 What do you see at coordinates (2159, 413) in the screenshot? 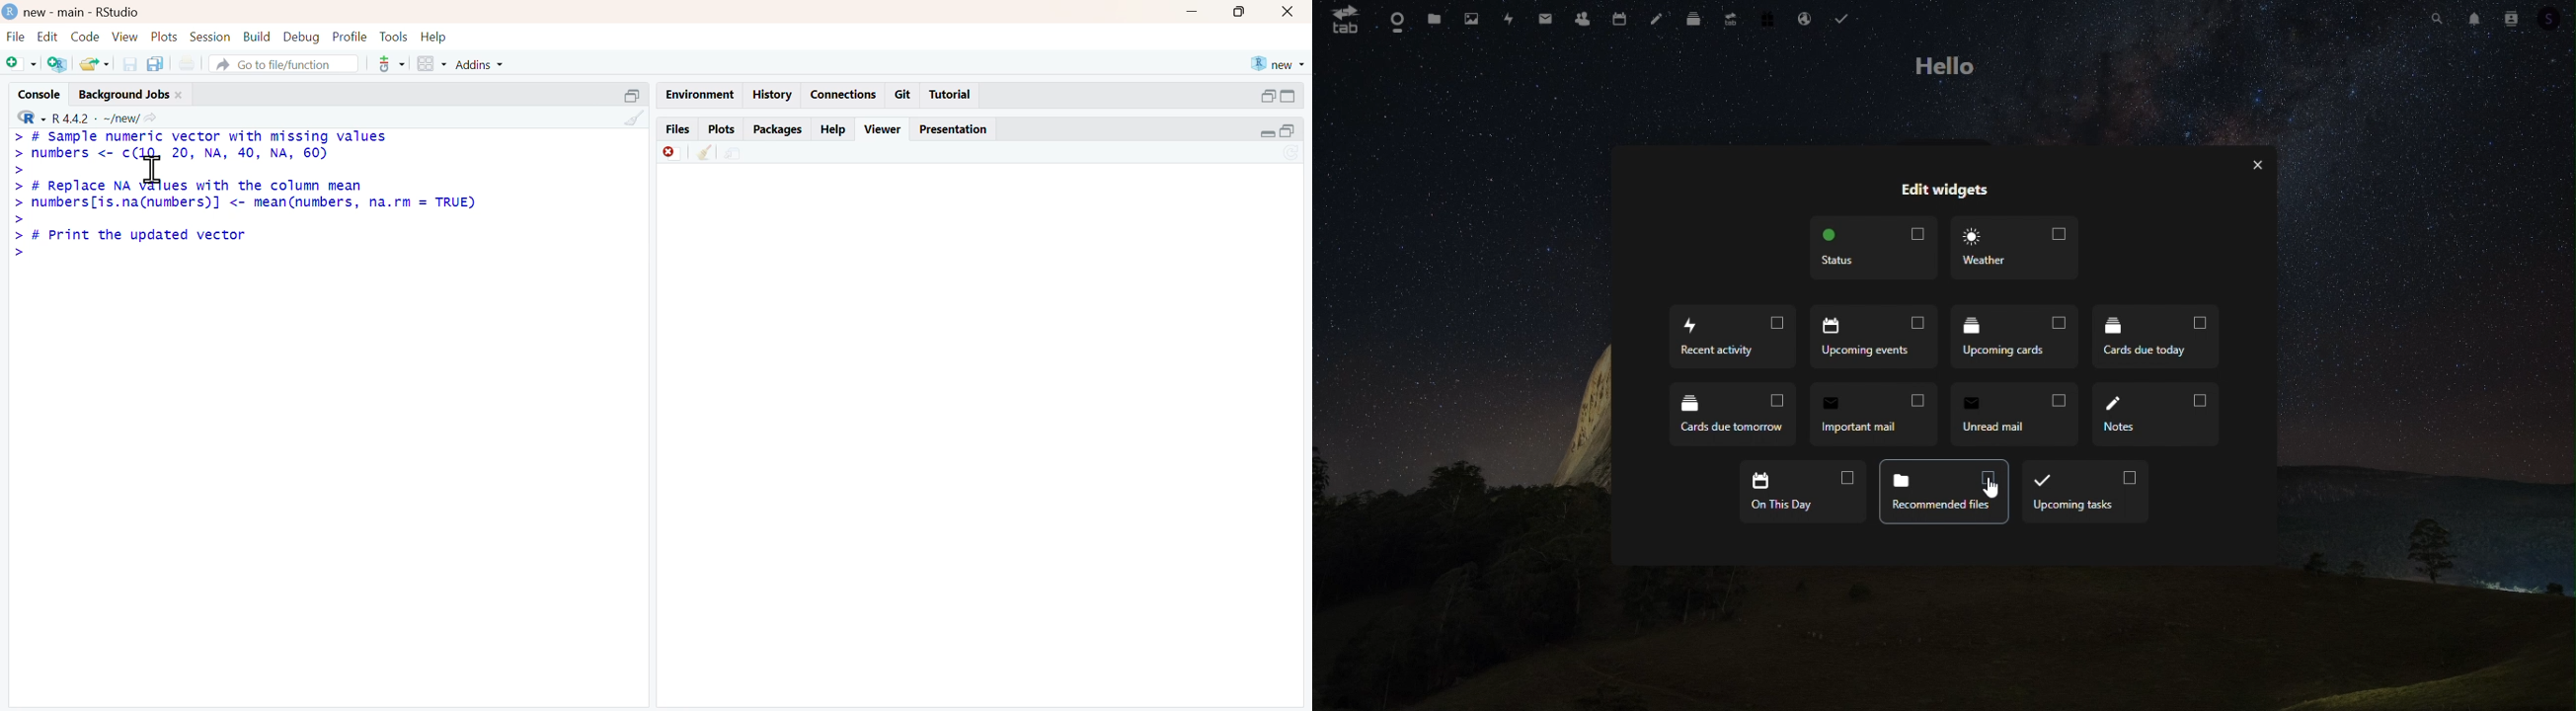
I see `notes` at bounding box center [2159, 413].